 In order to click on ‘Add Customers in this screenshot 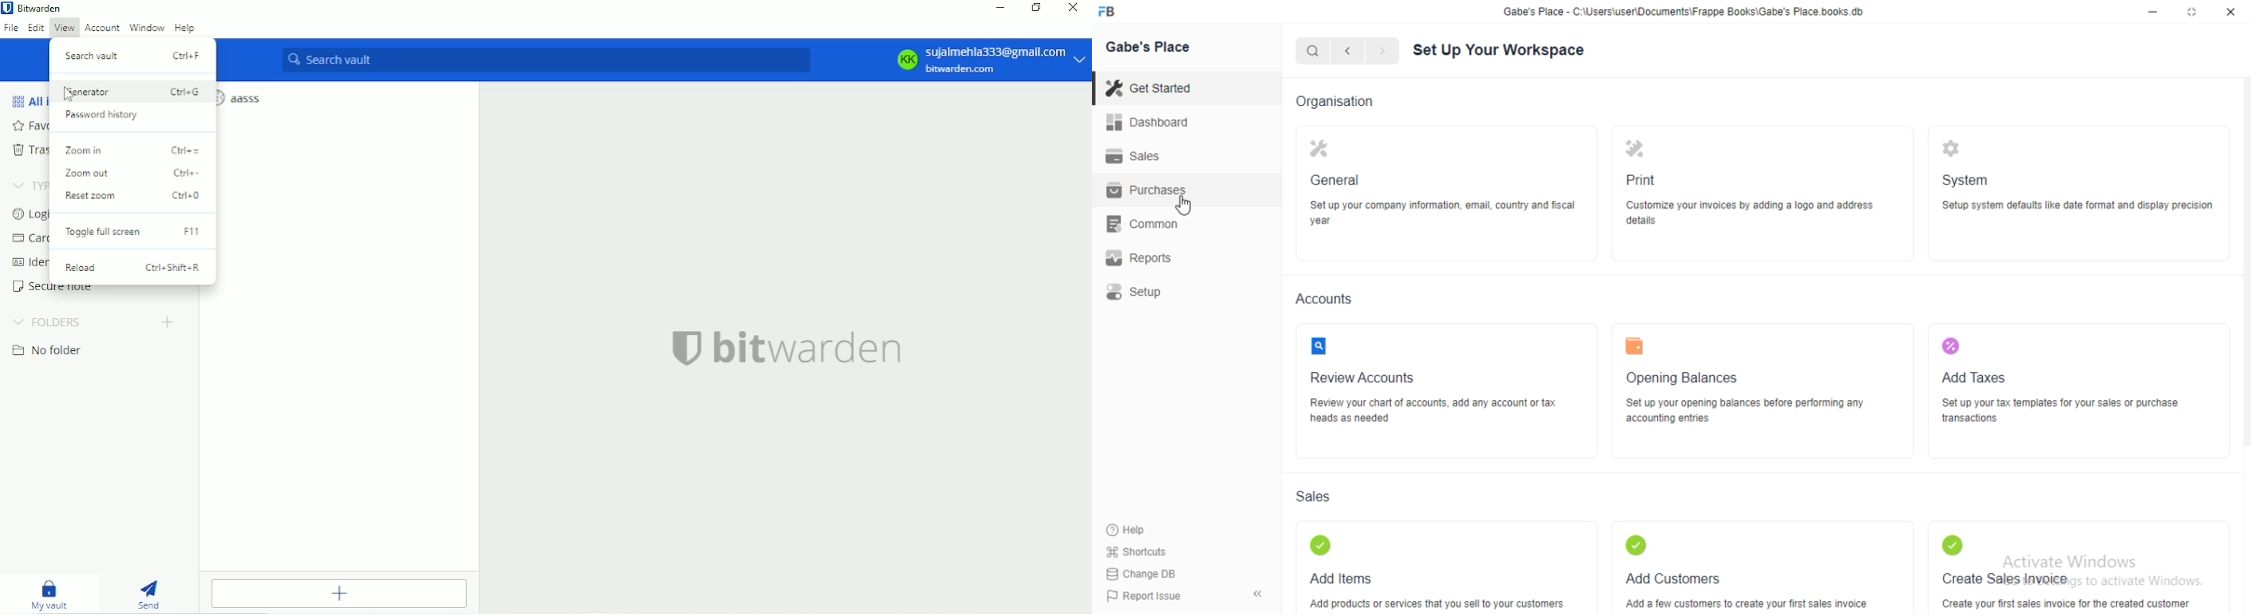, I will do `click(1672, 575)`.